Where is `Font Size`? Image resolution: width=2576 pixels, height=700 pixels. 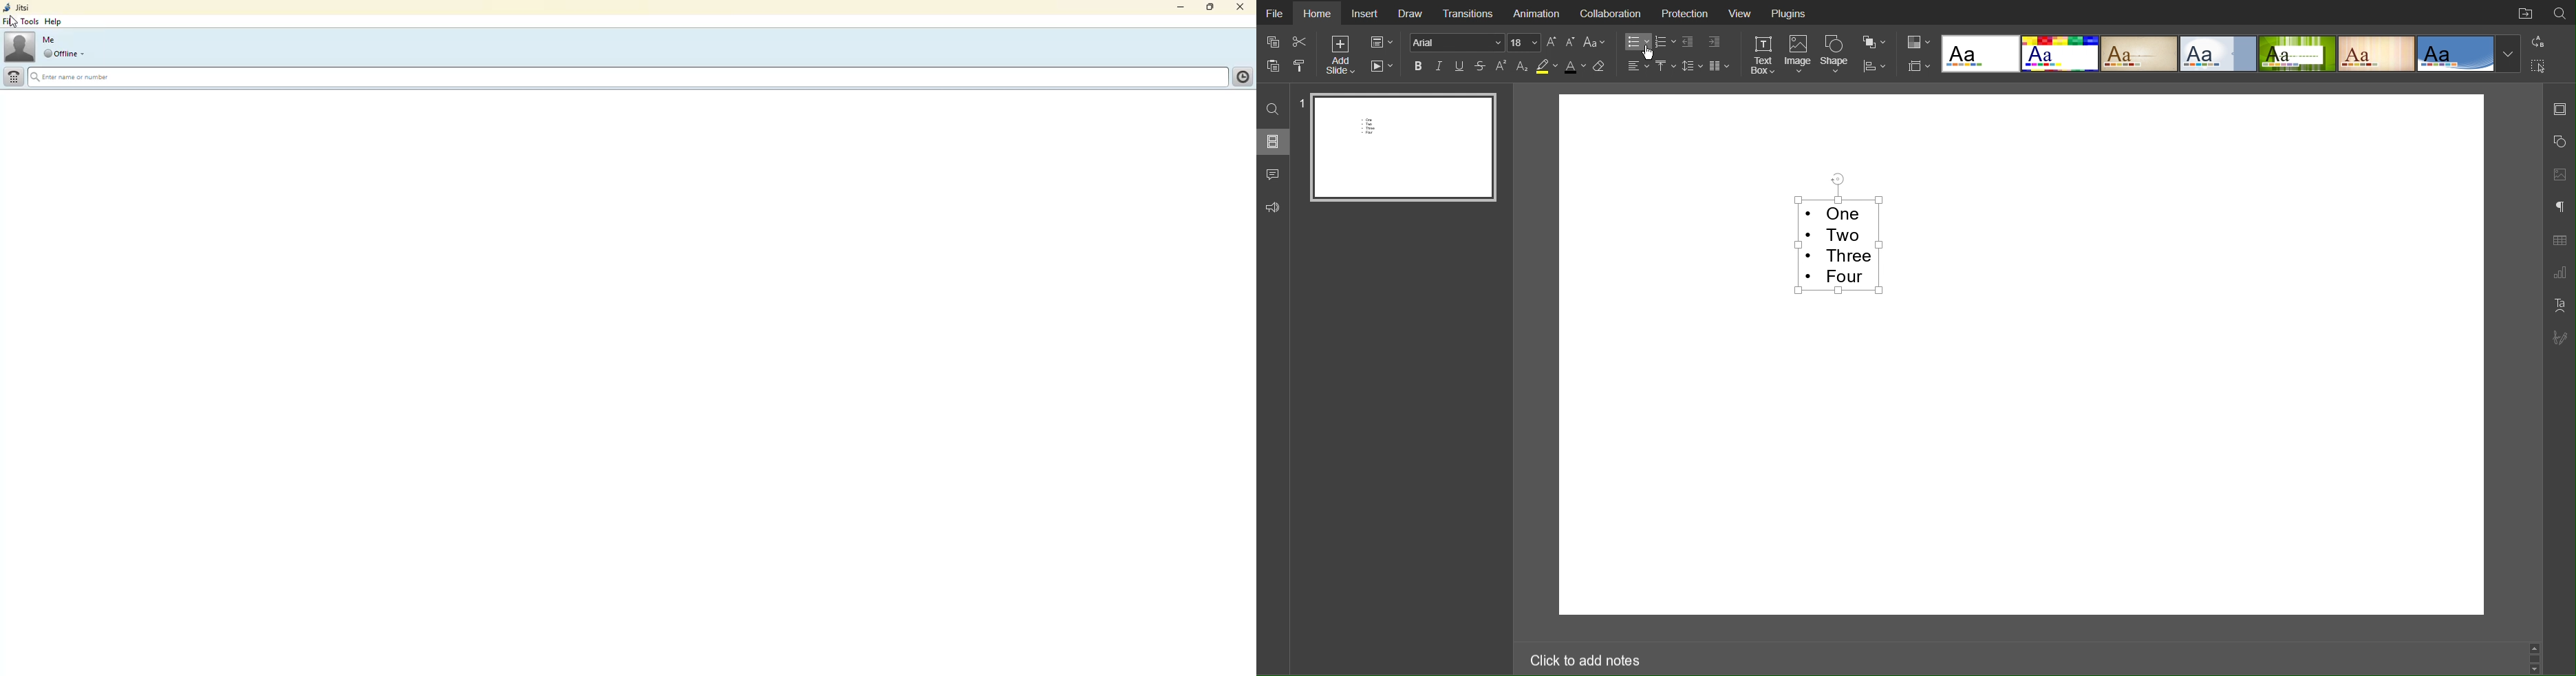
Font Size is located at coordinates (1524, 43).